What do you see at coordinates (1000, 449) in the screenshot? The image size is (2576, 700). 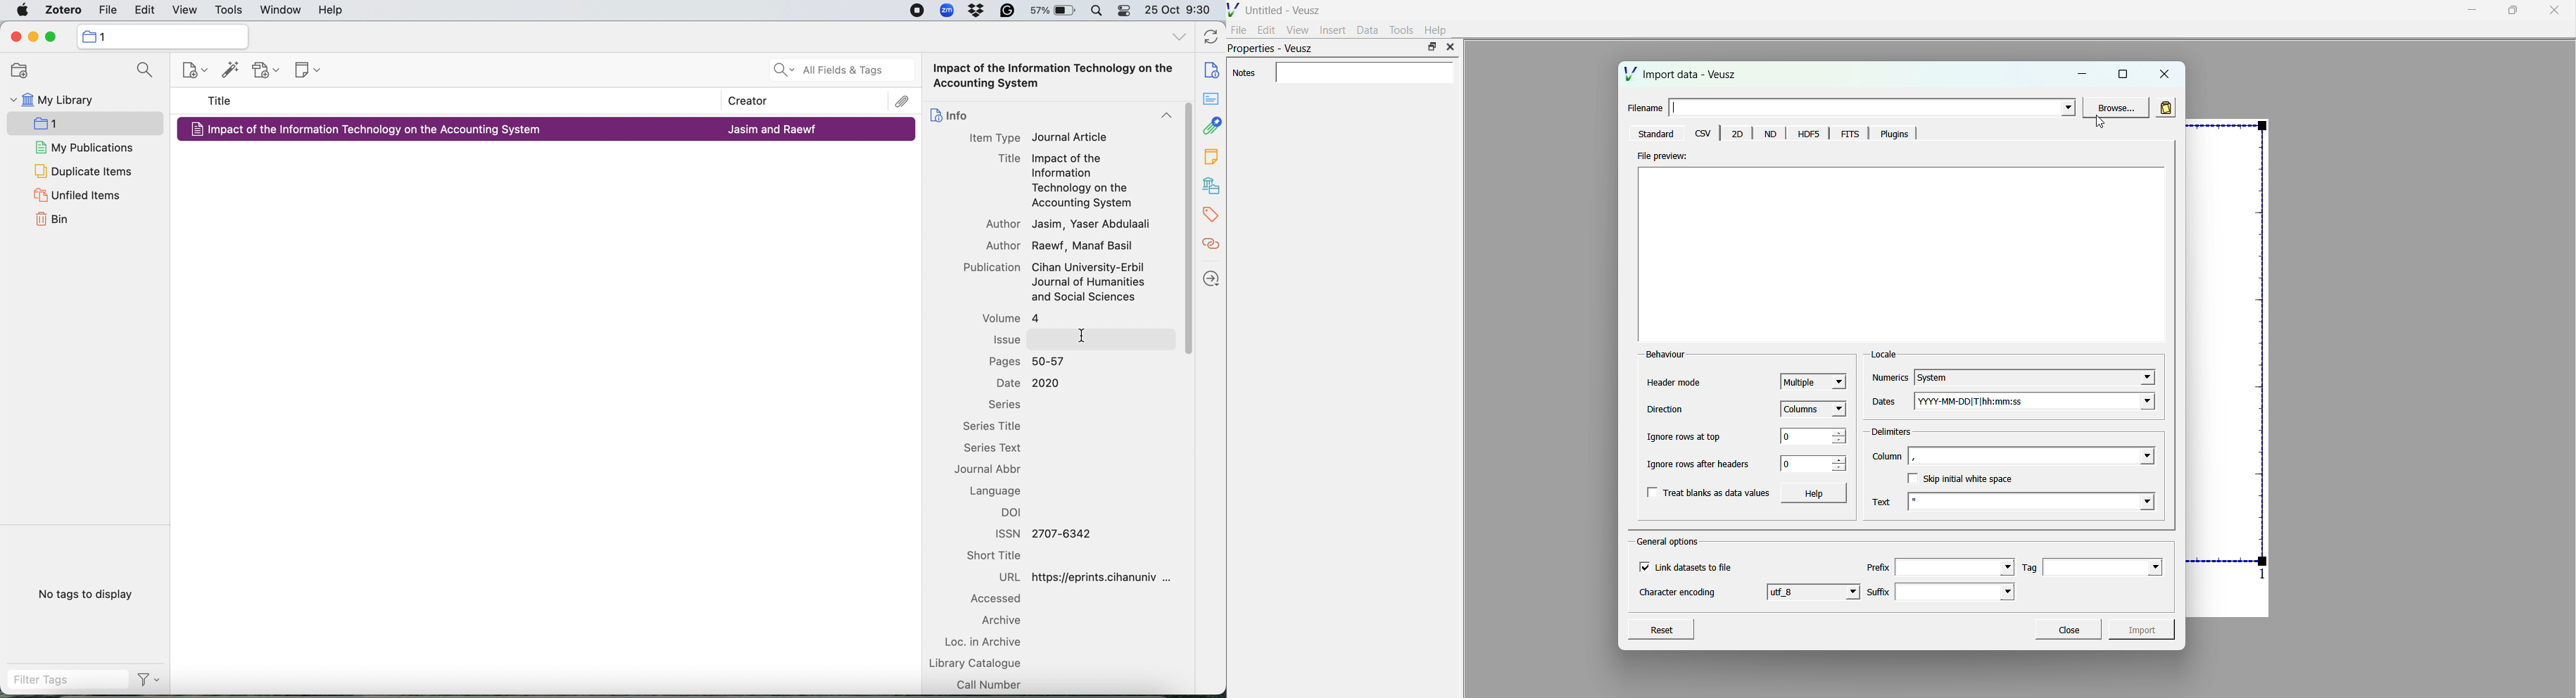 I see `series text` at bounding box center [1000, 449].